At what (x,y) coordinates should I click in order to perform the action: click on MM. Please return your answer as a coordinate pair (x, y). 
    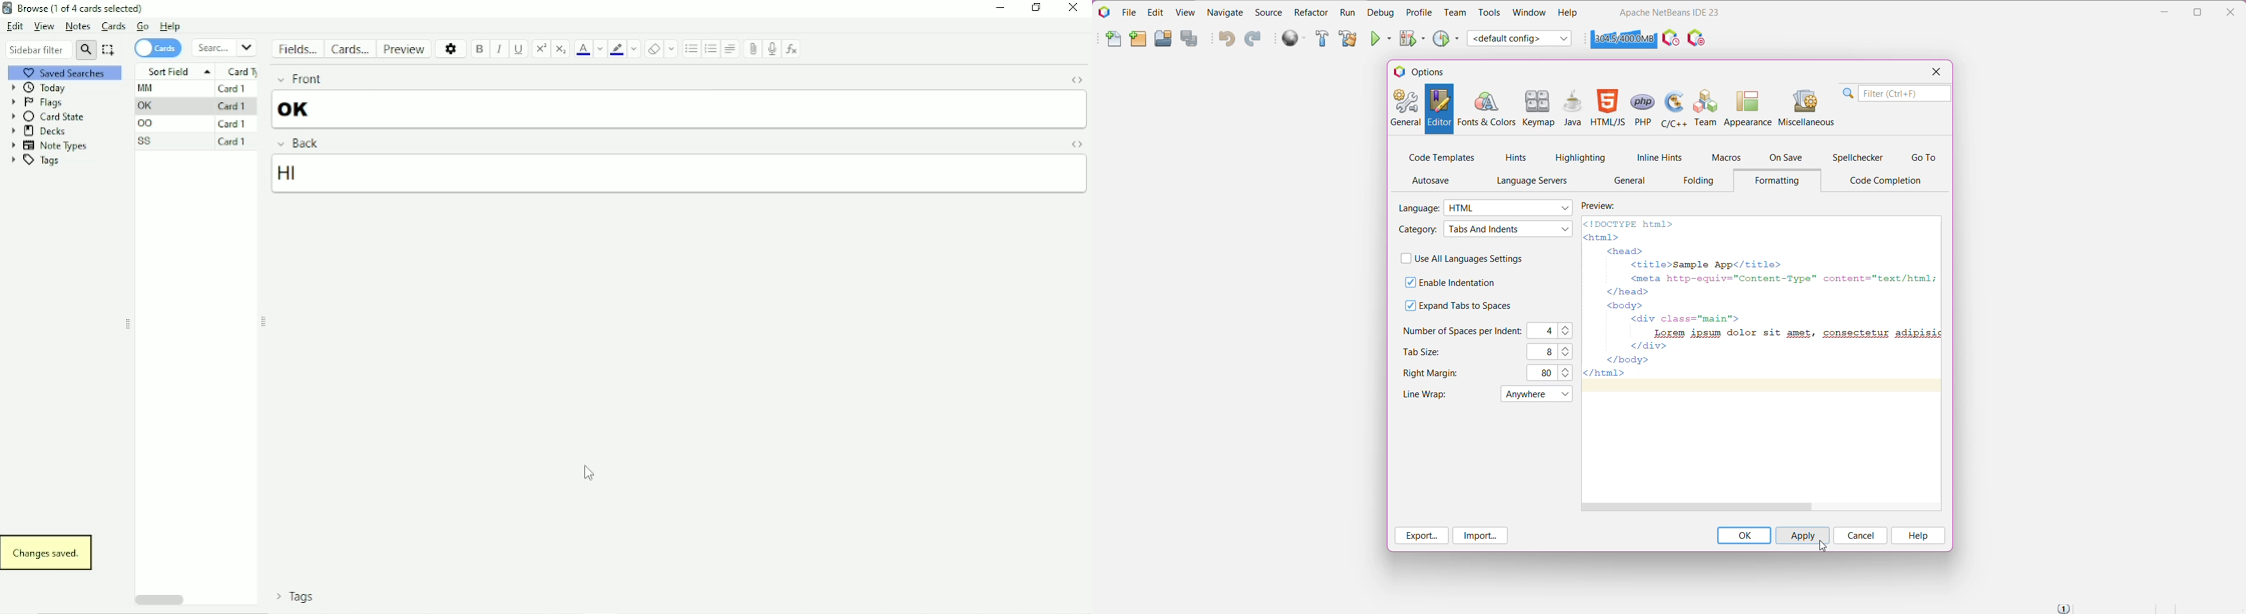
    Looking at the image, I should click on (149, 88).